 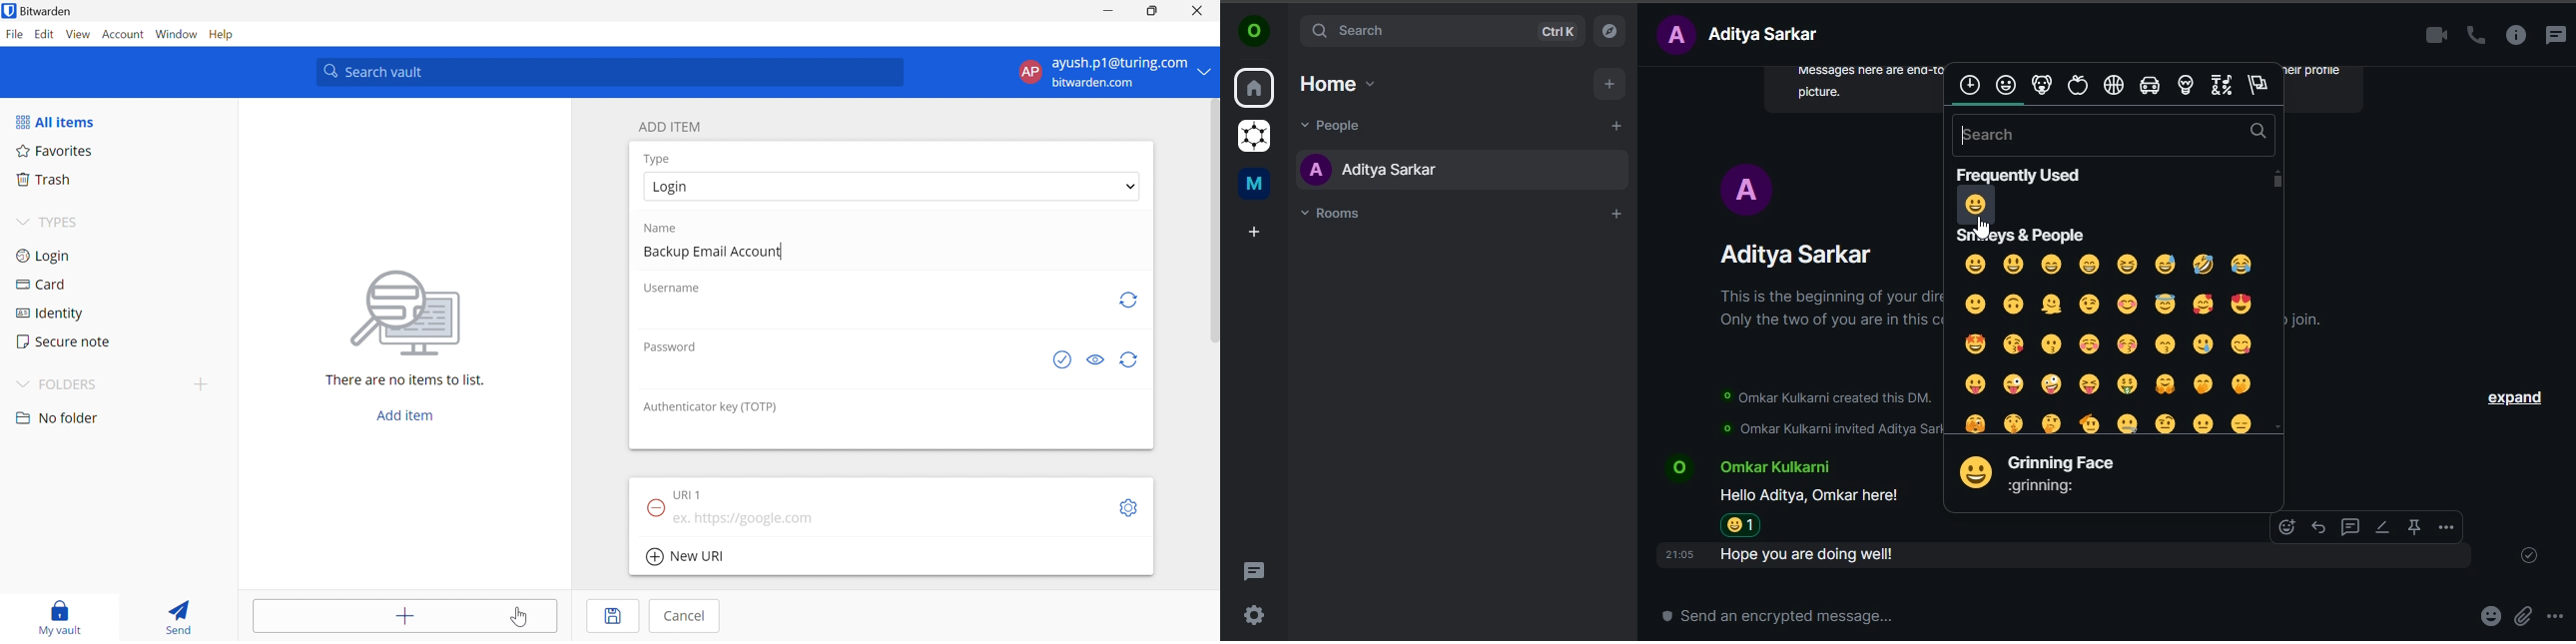 I want to click on add rooms, so click(x=1615, y=214).